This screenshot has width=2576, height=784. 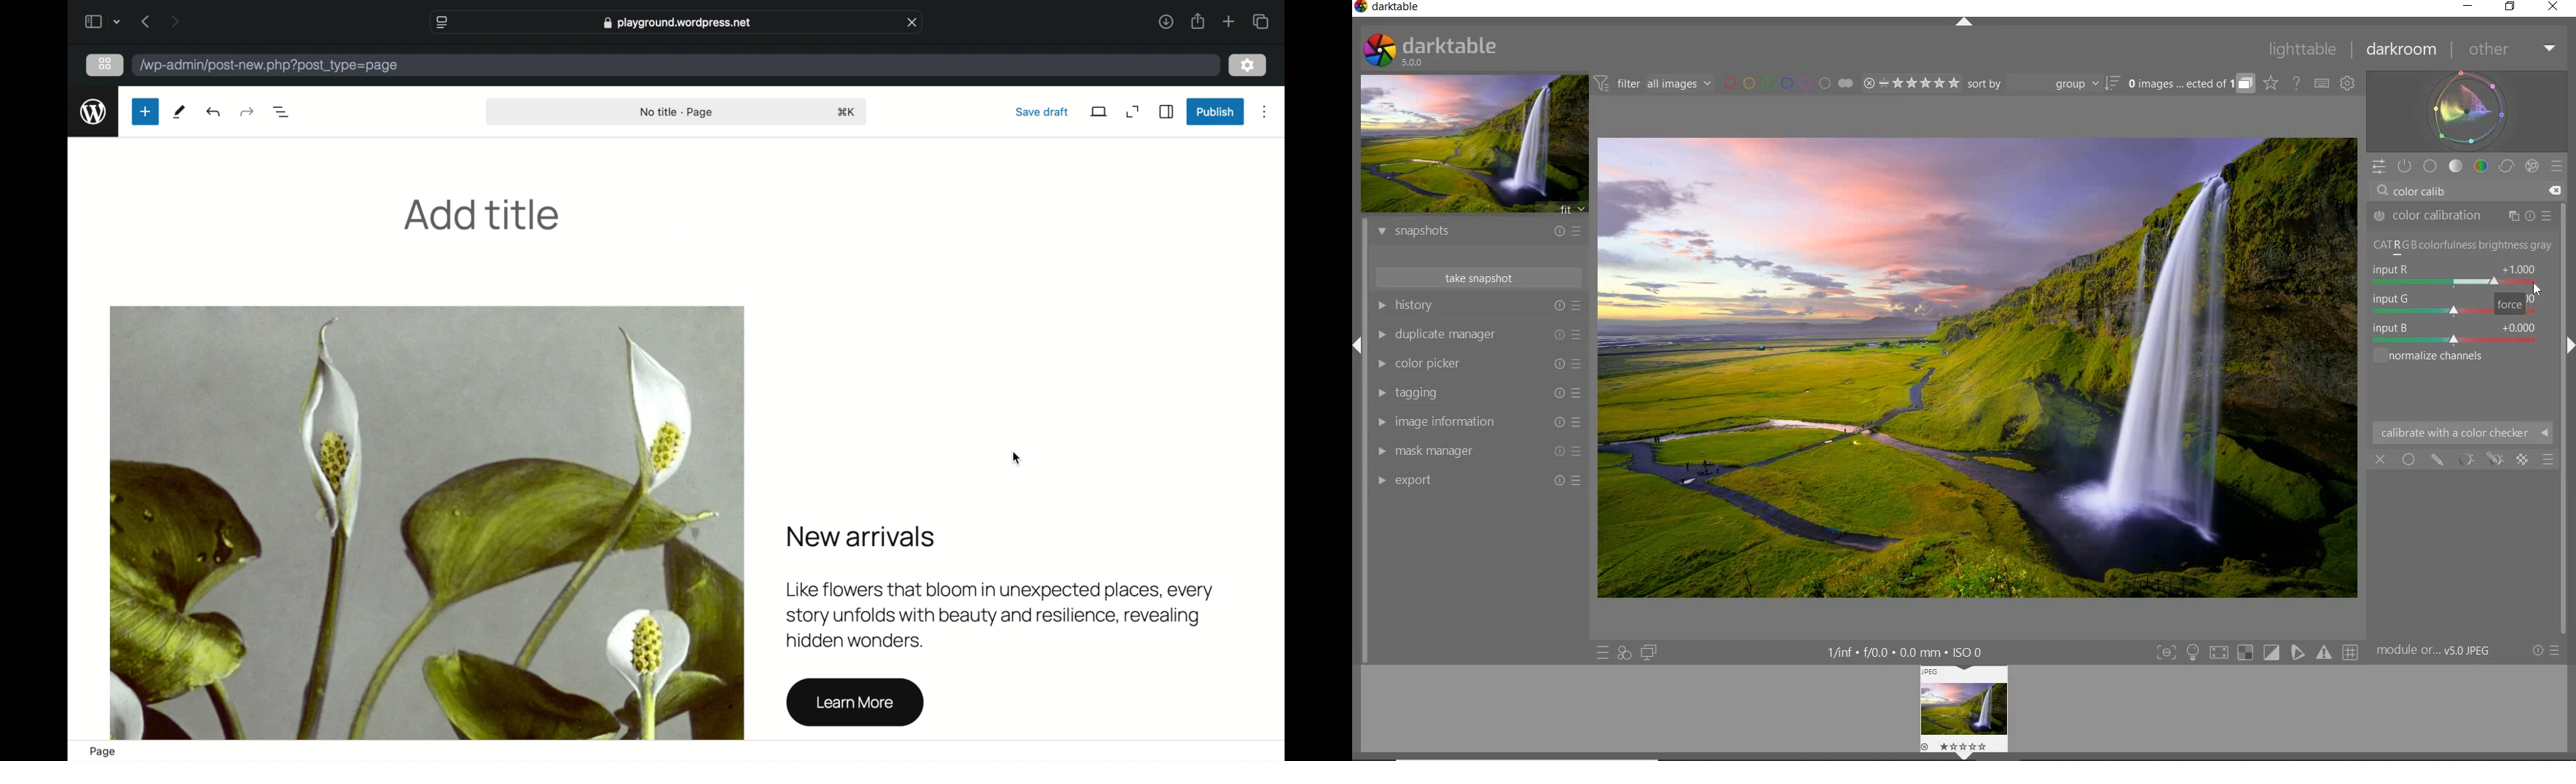 What do you see at coordinates (441, 21) in the screenshot?
I see `website settings` at bounding box center [441, 21].